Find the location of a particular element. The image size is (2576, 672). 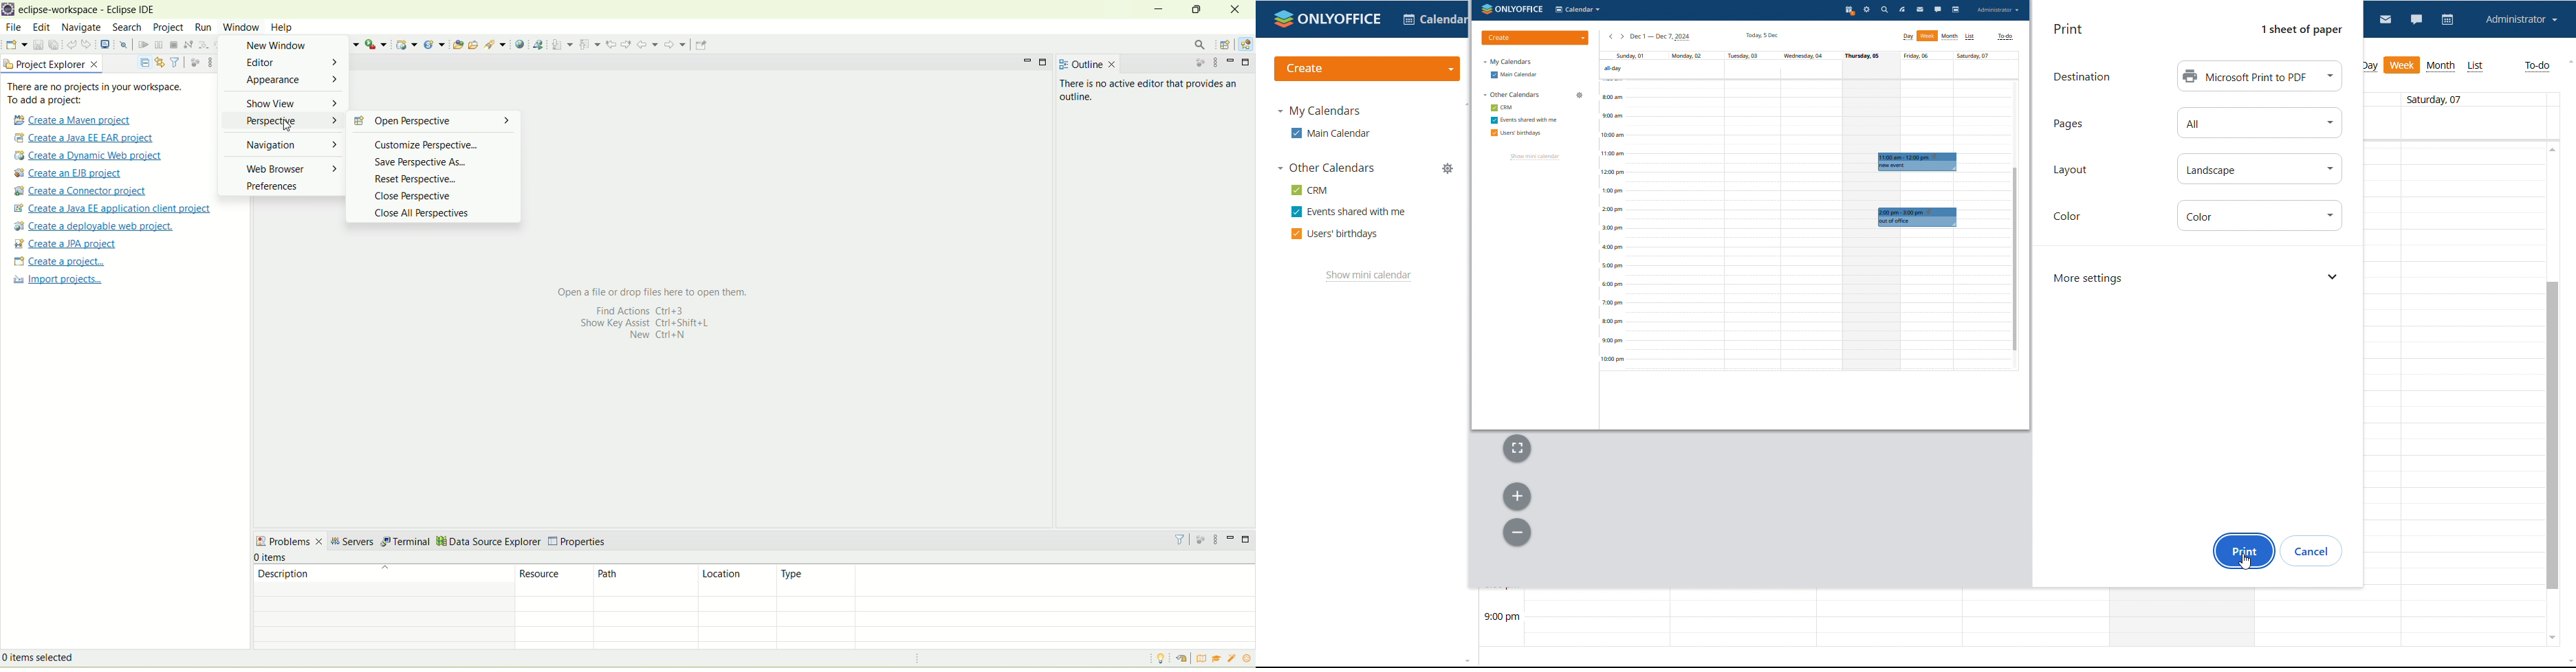

month view is located at coordinates (2442, 66).